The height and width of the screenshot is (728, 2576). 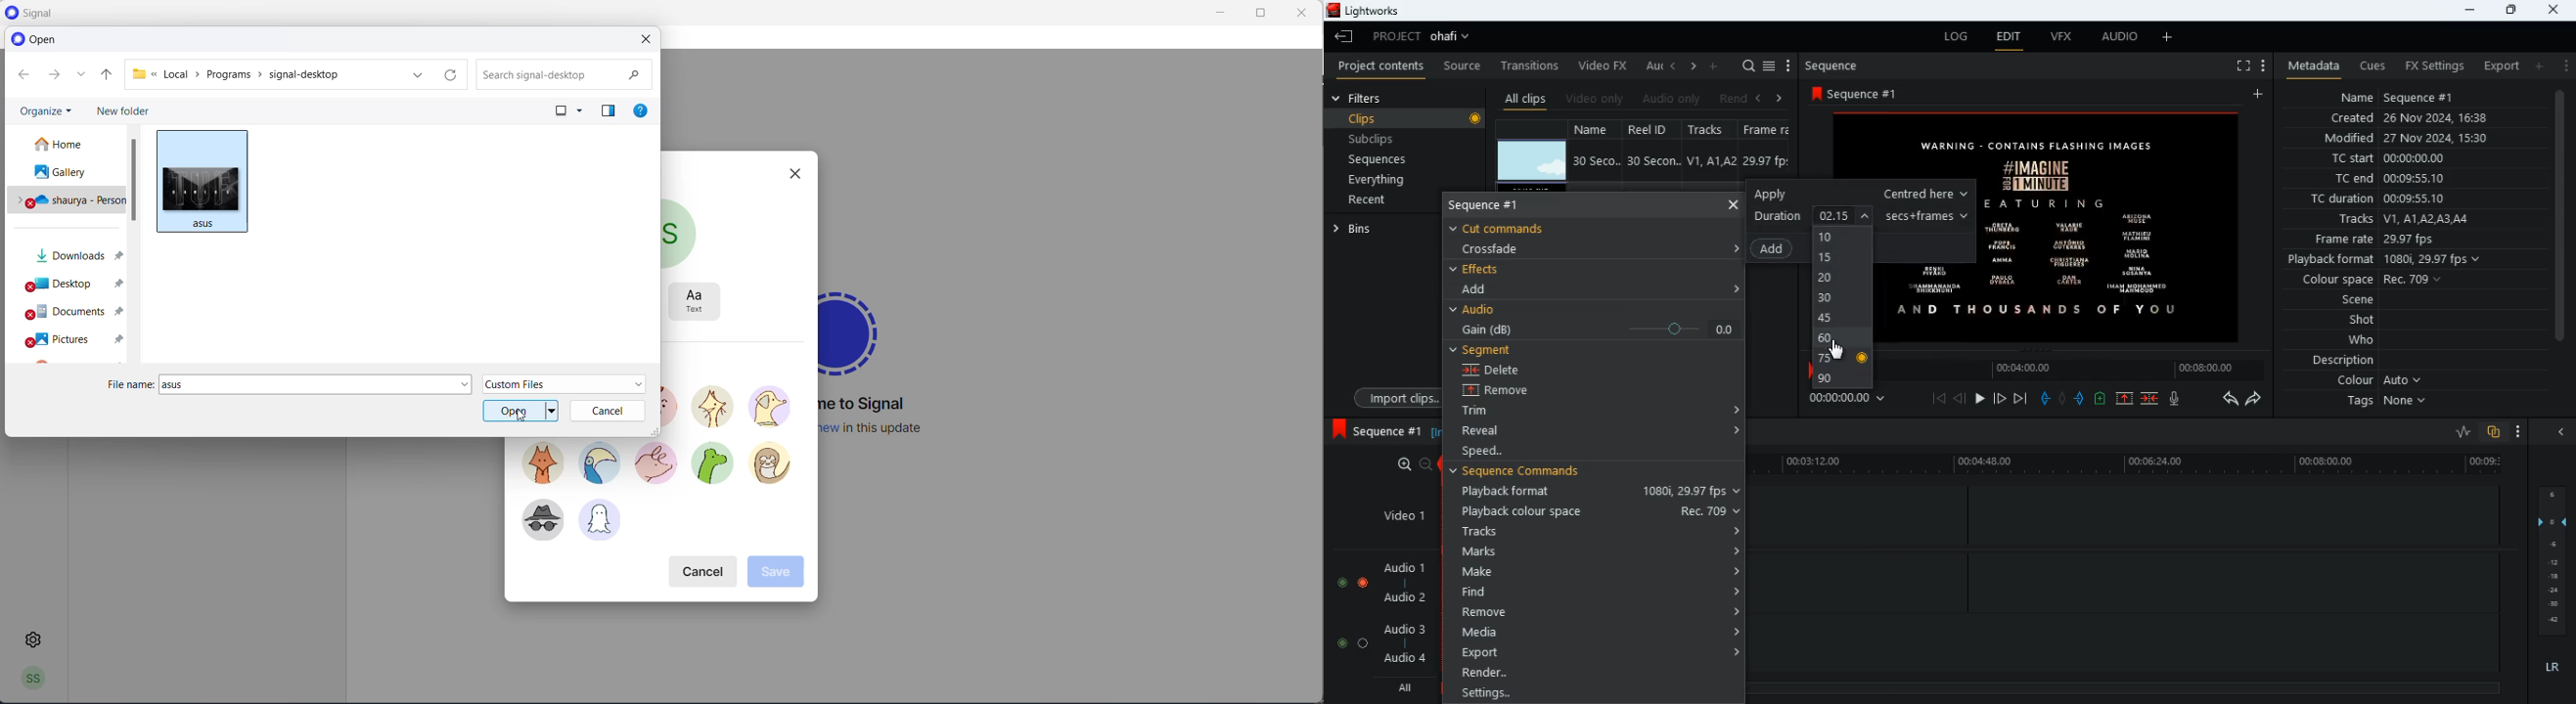 What do you see at coordinates (1733, 203) in the screenshot?
I see `close` at bounding box center [1733, 203].